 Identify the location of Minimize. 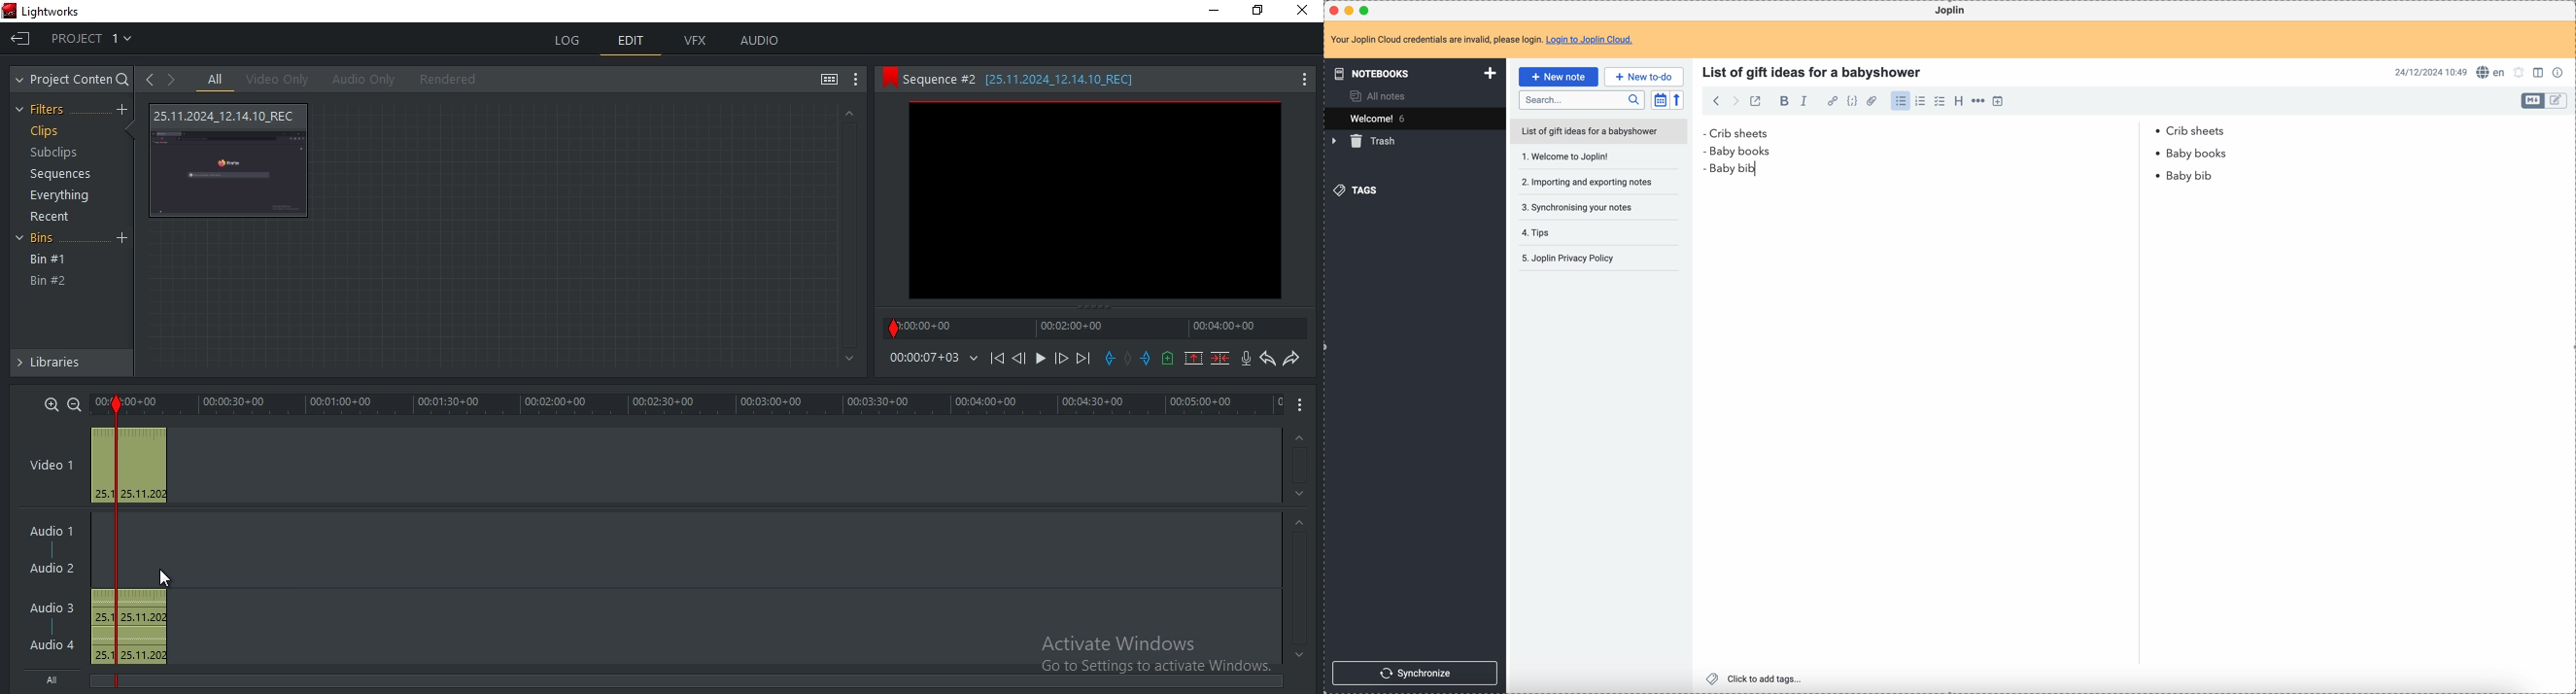
(1211, 12).